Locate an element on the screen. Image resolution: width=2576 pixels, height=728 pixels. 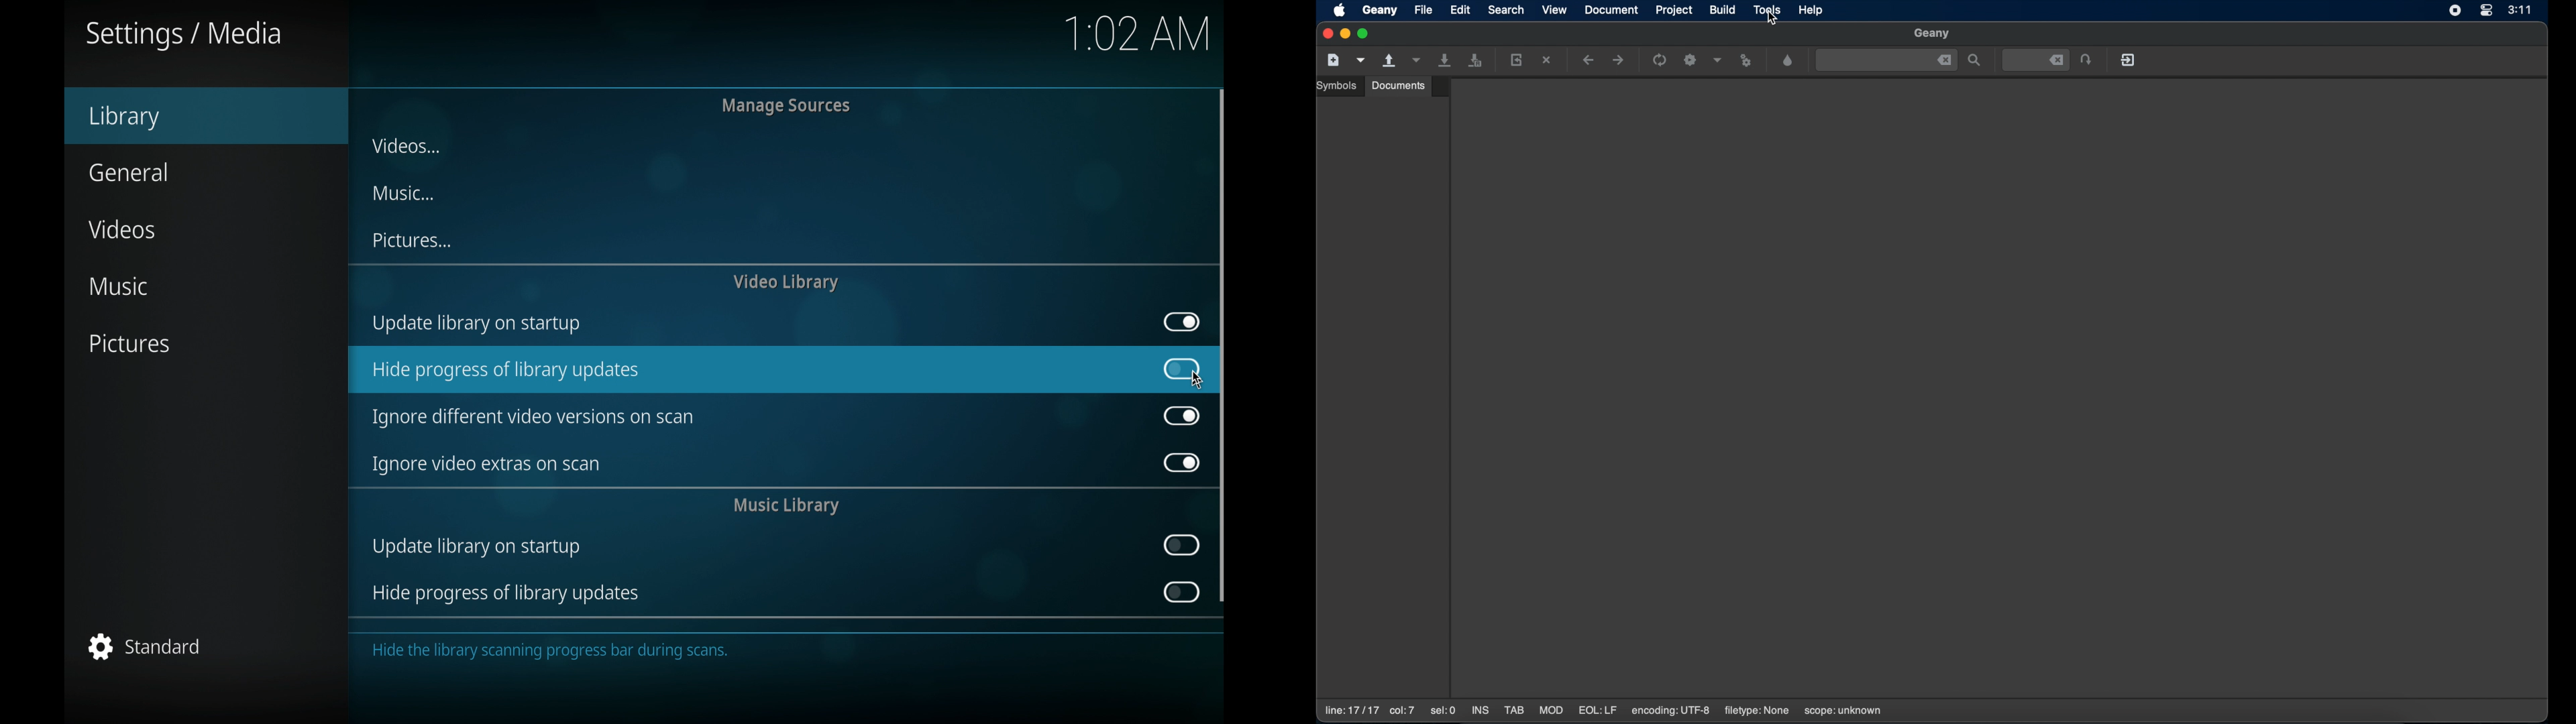
toggle button is located at coordinates (1181, 545).